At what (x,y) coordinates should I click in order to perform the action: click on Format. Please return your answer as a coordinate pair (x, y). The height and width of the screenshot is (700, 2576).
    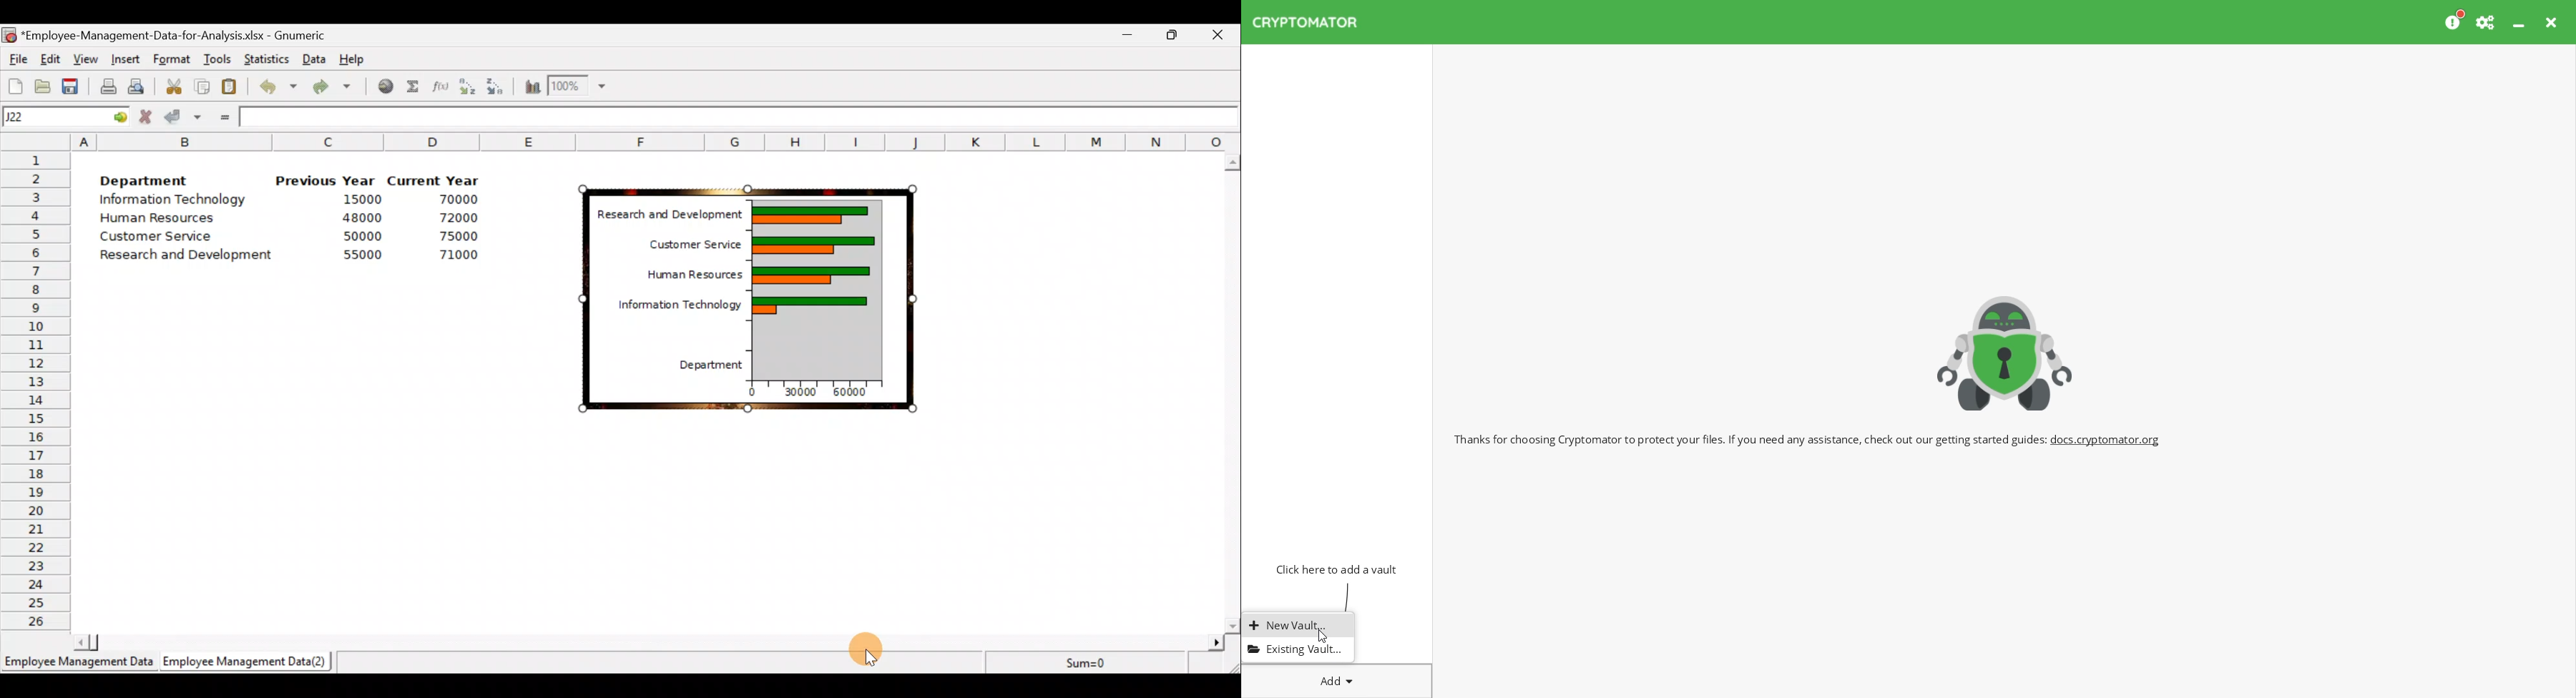
    Looking at the image, I should click on (173, 58).